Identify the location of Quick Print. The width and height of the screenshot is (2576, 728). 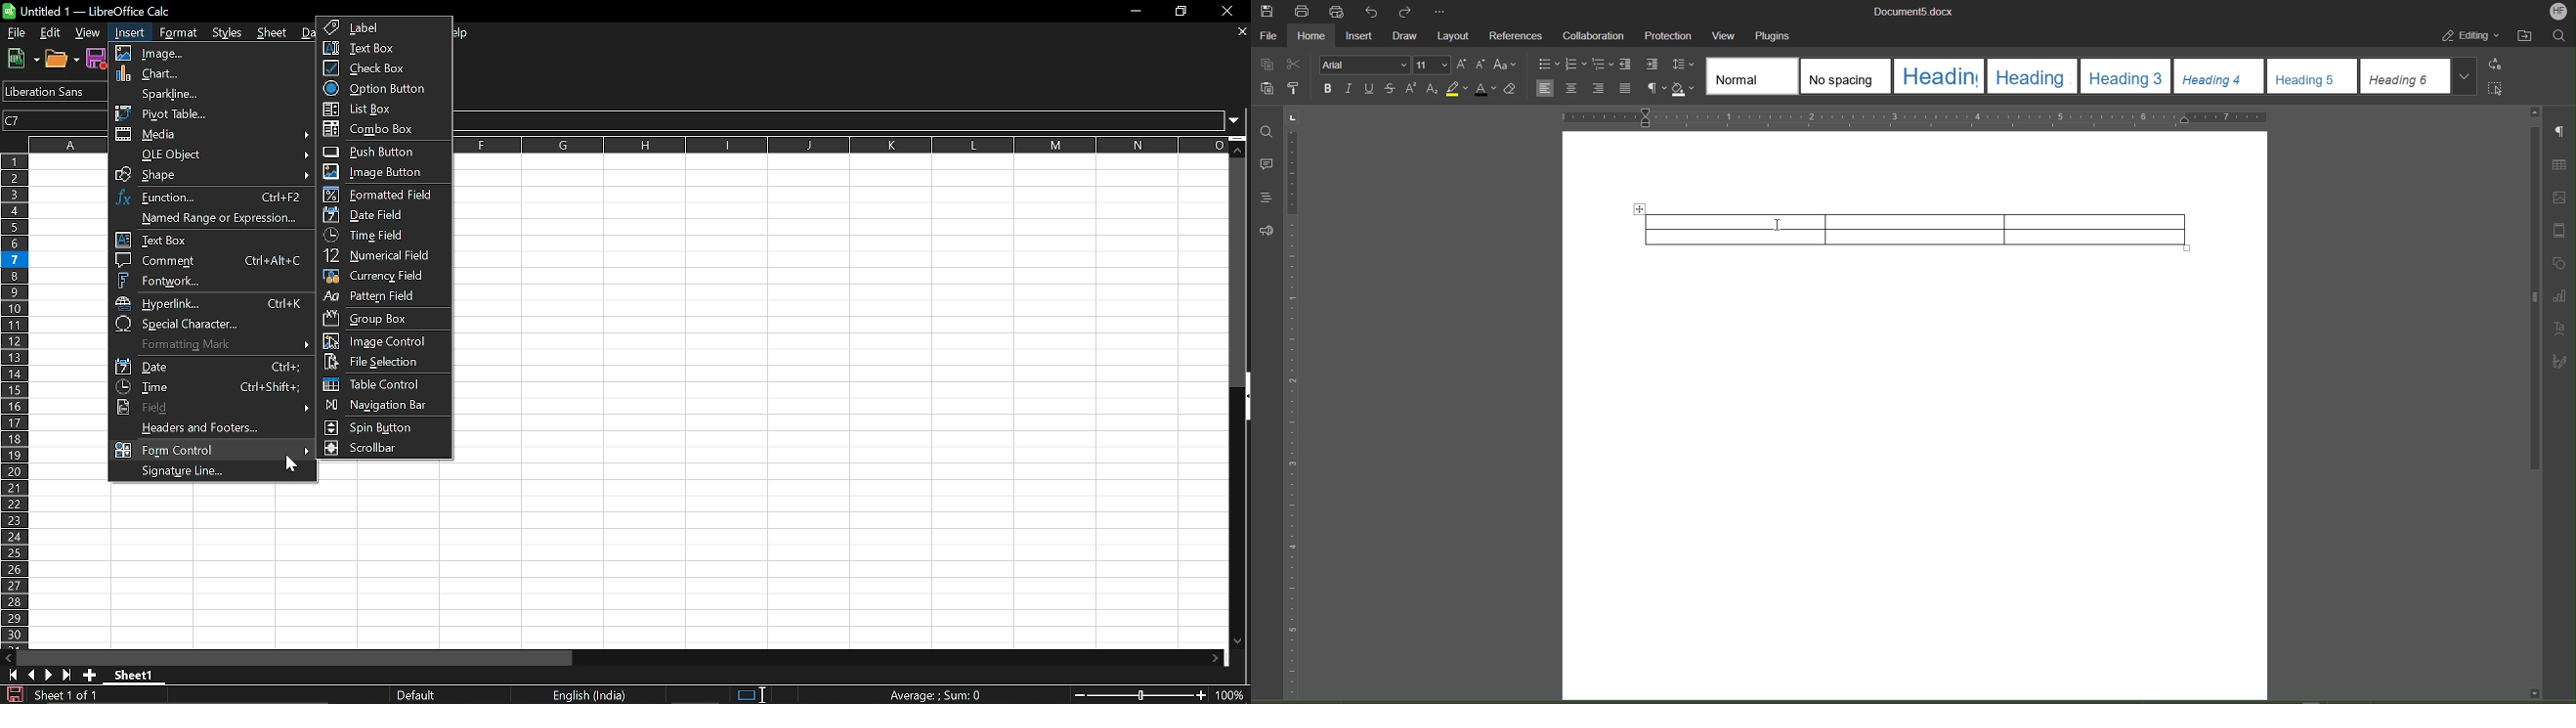
(1341, 12).